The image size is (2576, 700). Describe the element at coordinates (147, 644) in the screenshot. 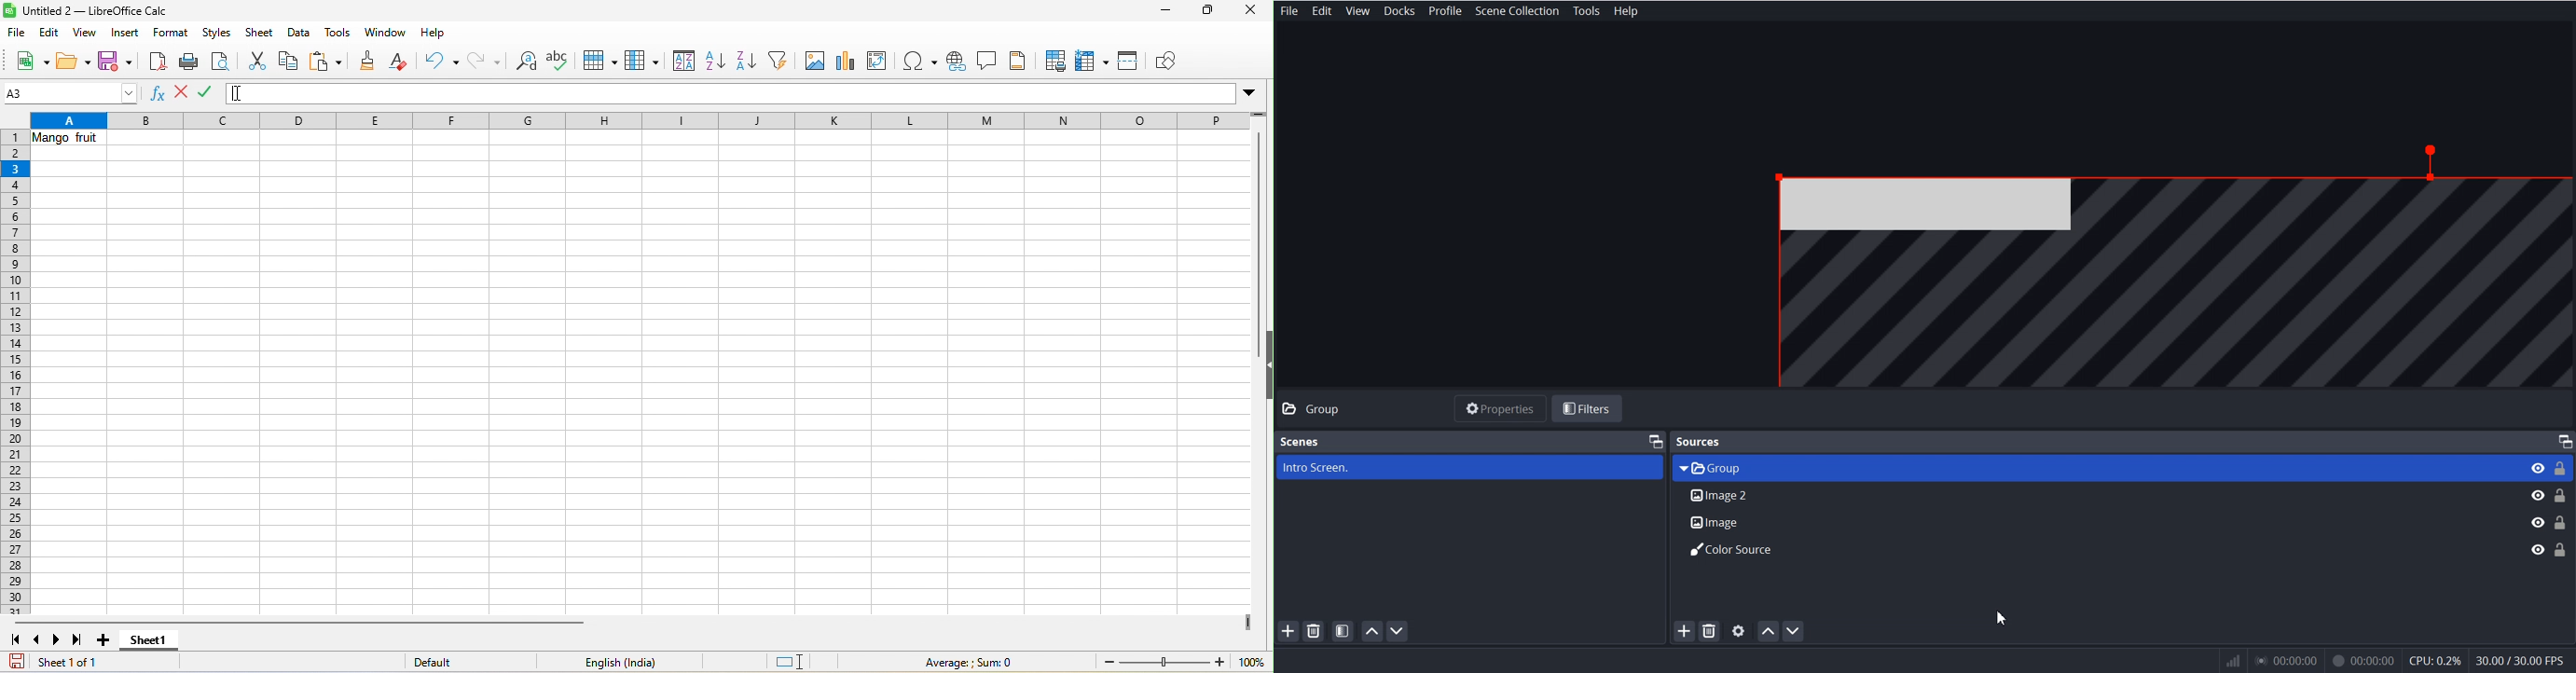

I see `sheet 1` at that location.